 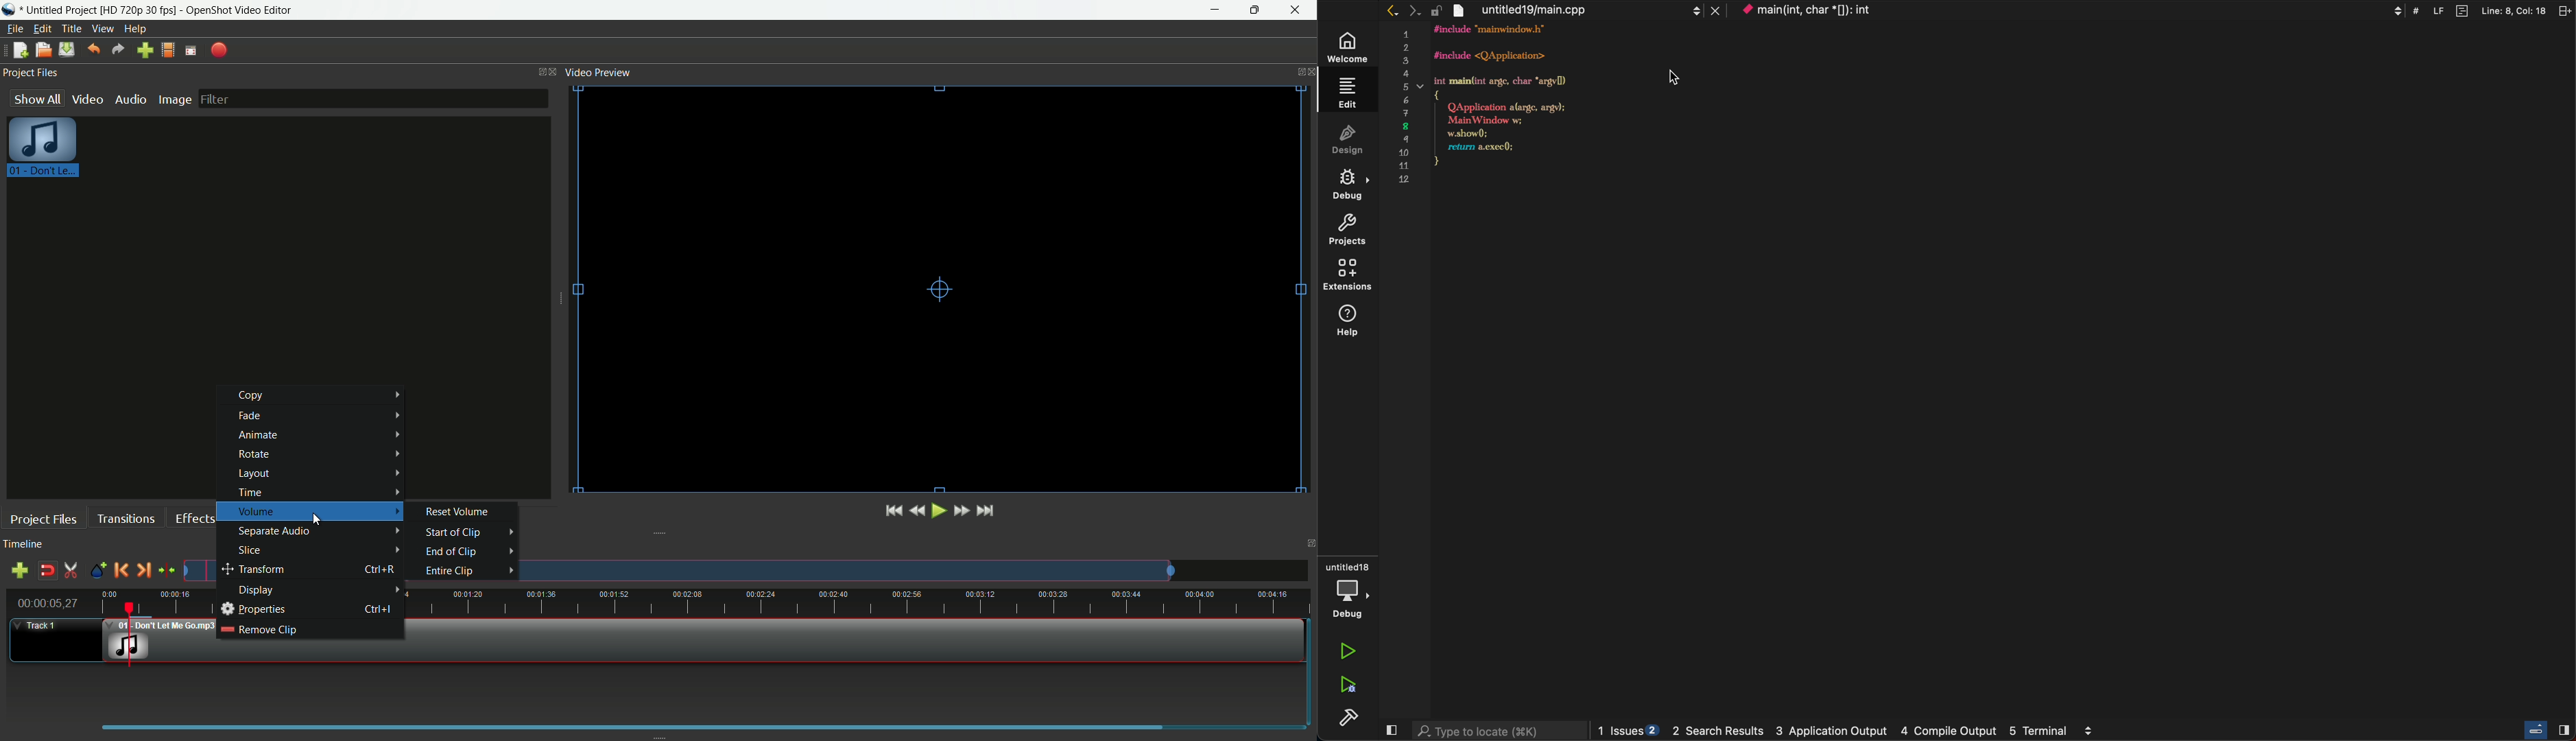 I want to click on layout, so click(x=320, y=473).